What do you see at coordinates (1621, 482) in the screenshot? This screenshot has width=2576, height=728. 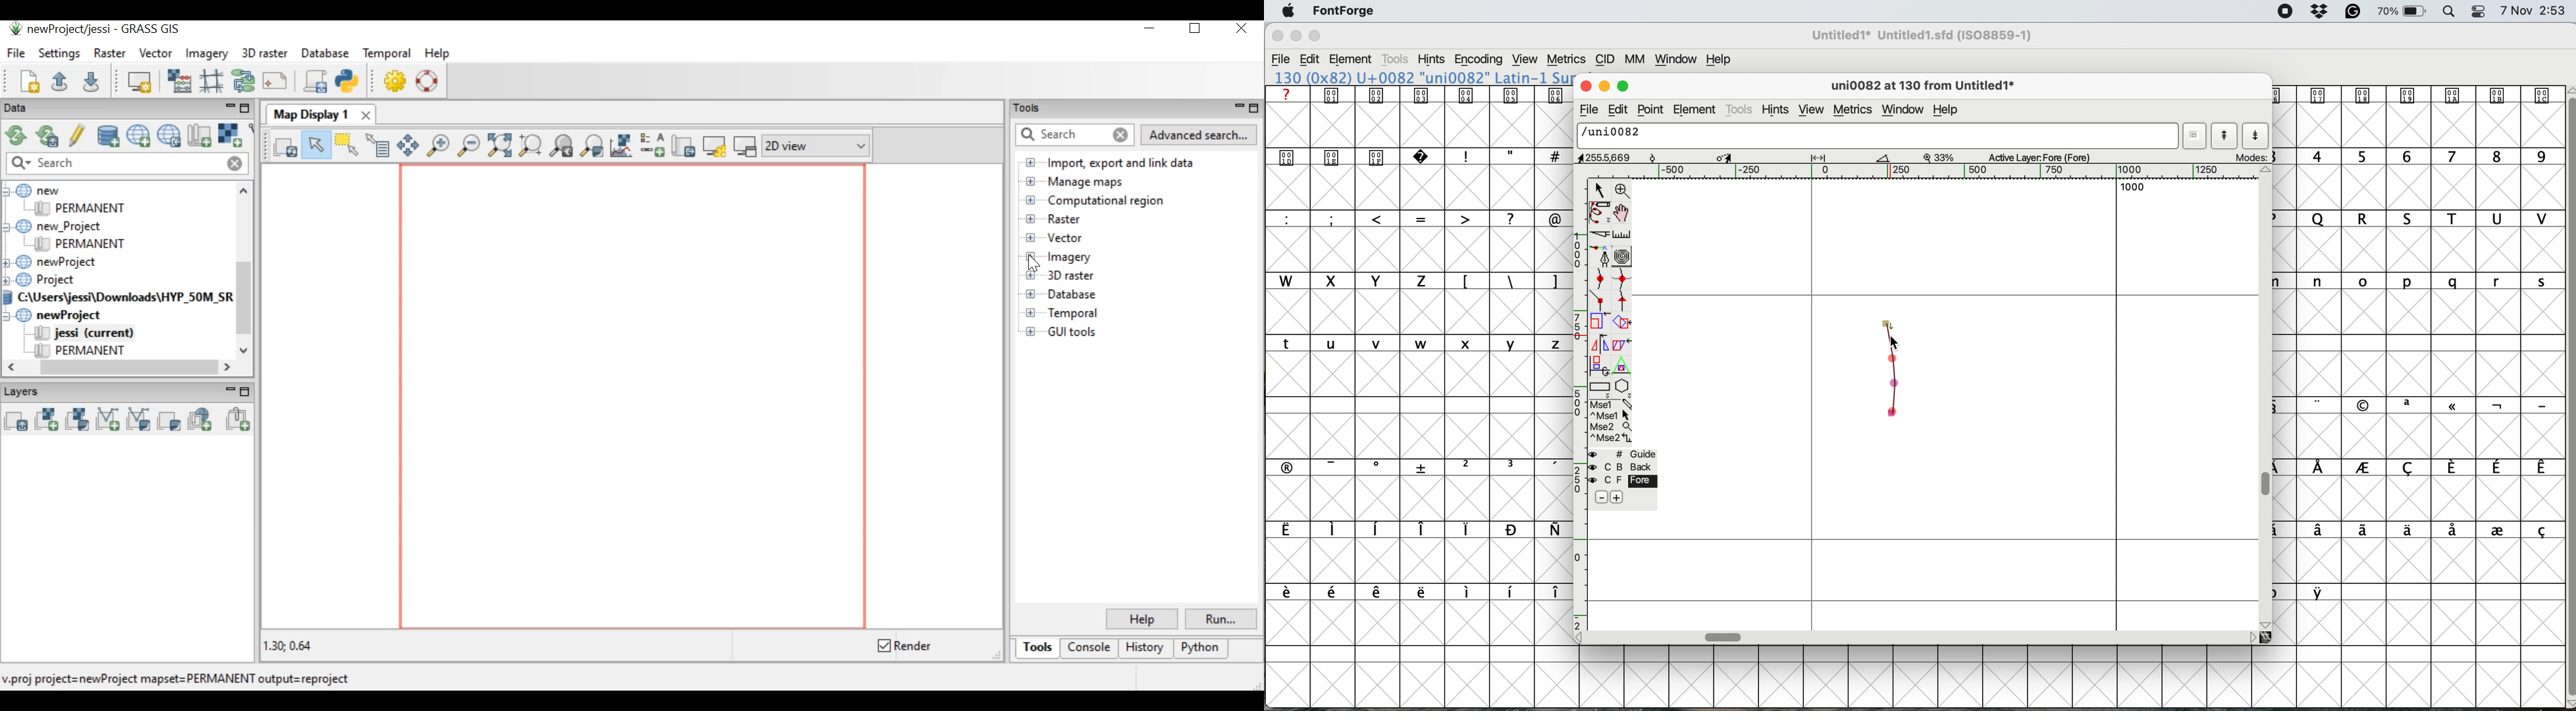 I see `fore` at bounding box center [1621, 482].